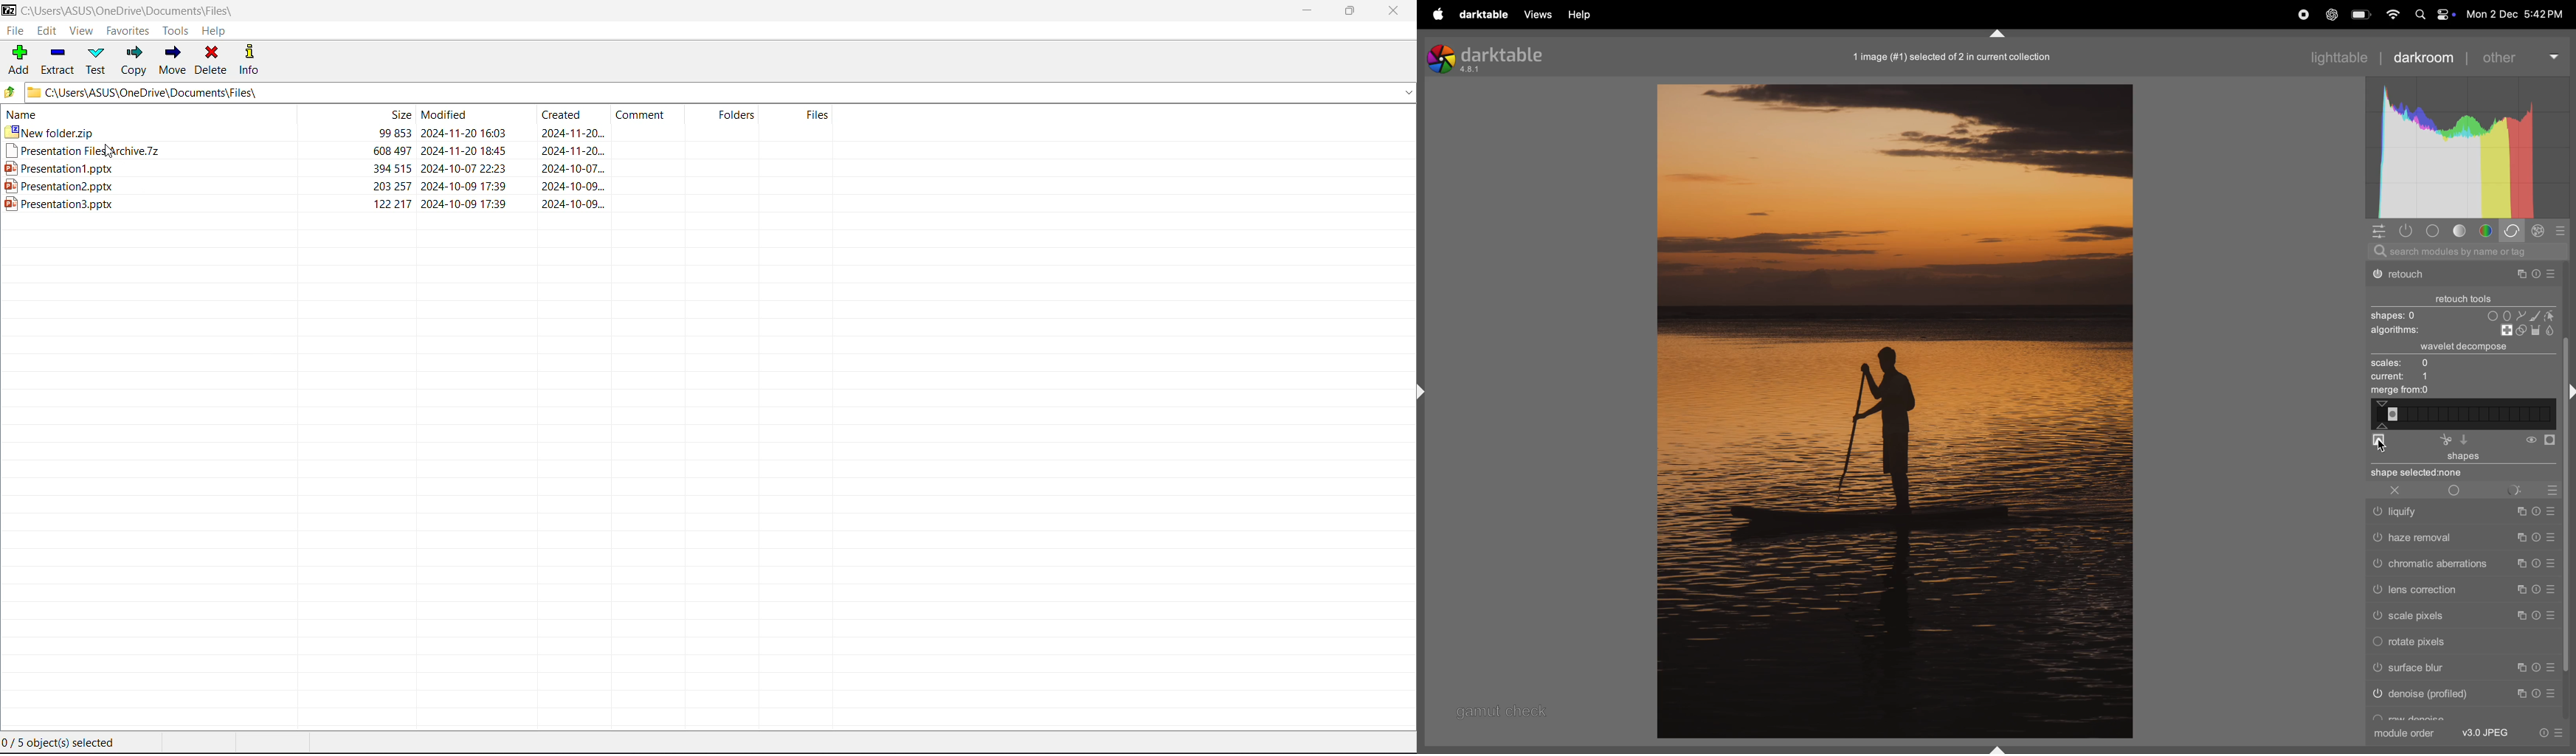  I want to click on cut, so click(2445, 440).